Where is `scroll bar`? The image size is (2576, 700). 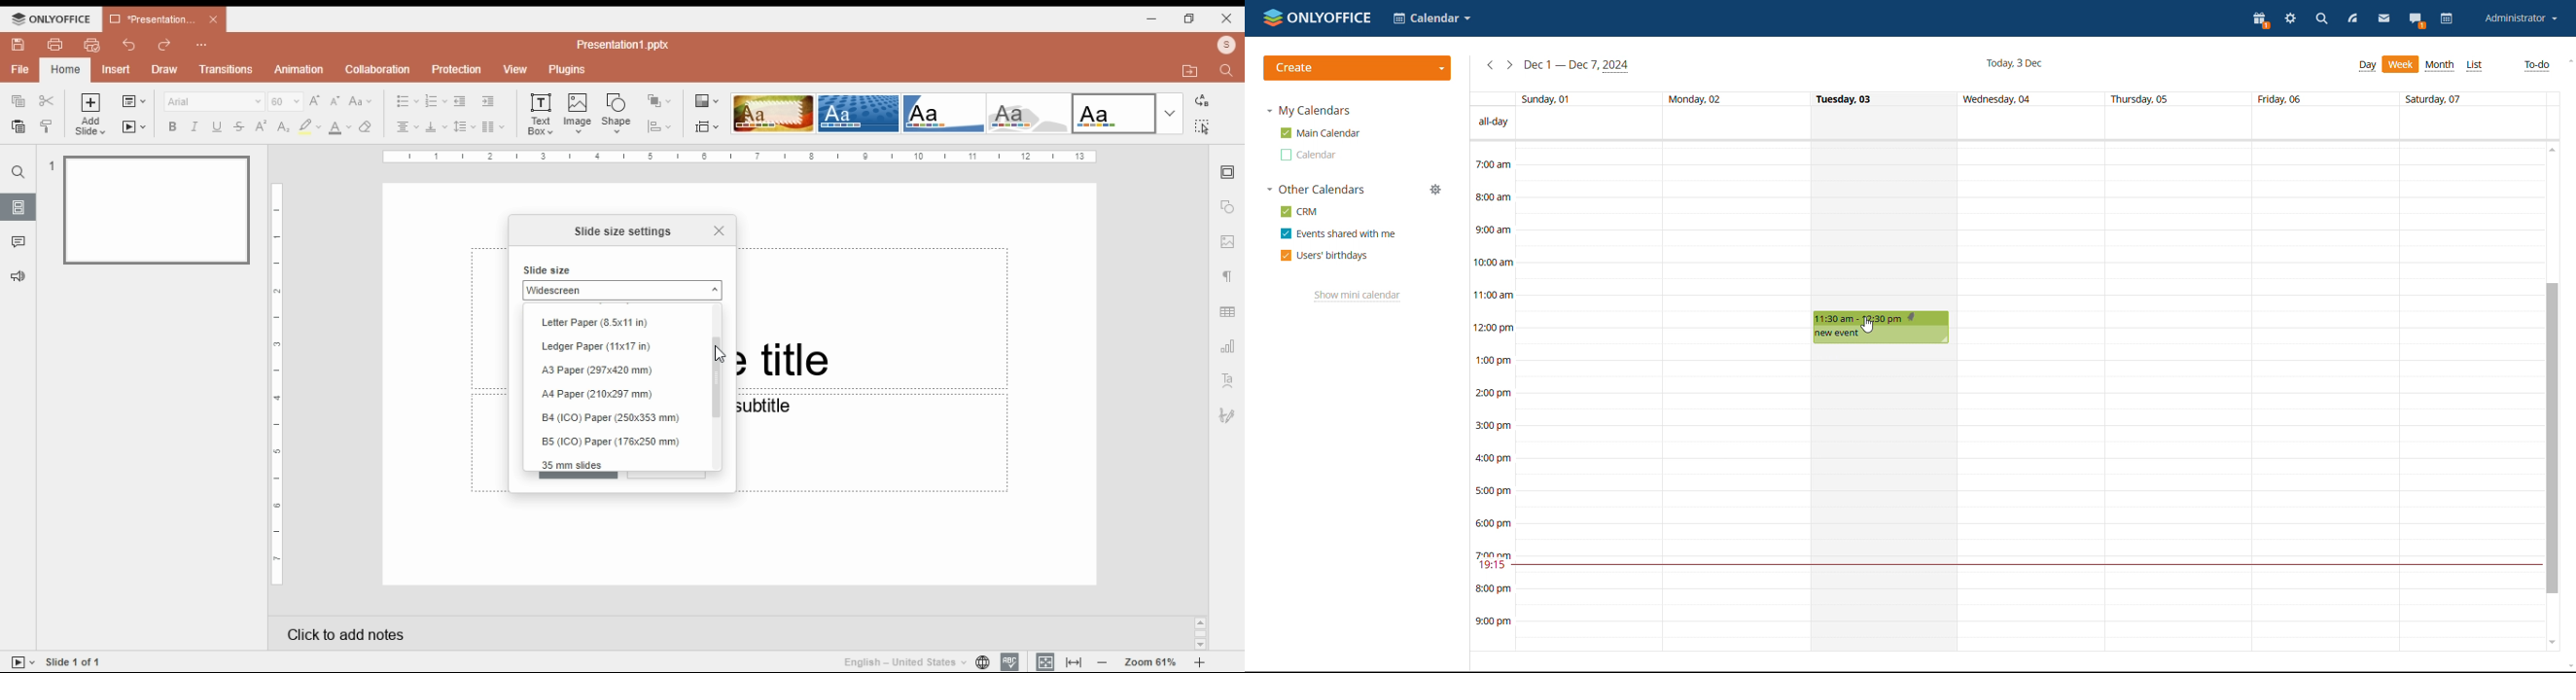
scroll bar is located at coordinates (721, 384).